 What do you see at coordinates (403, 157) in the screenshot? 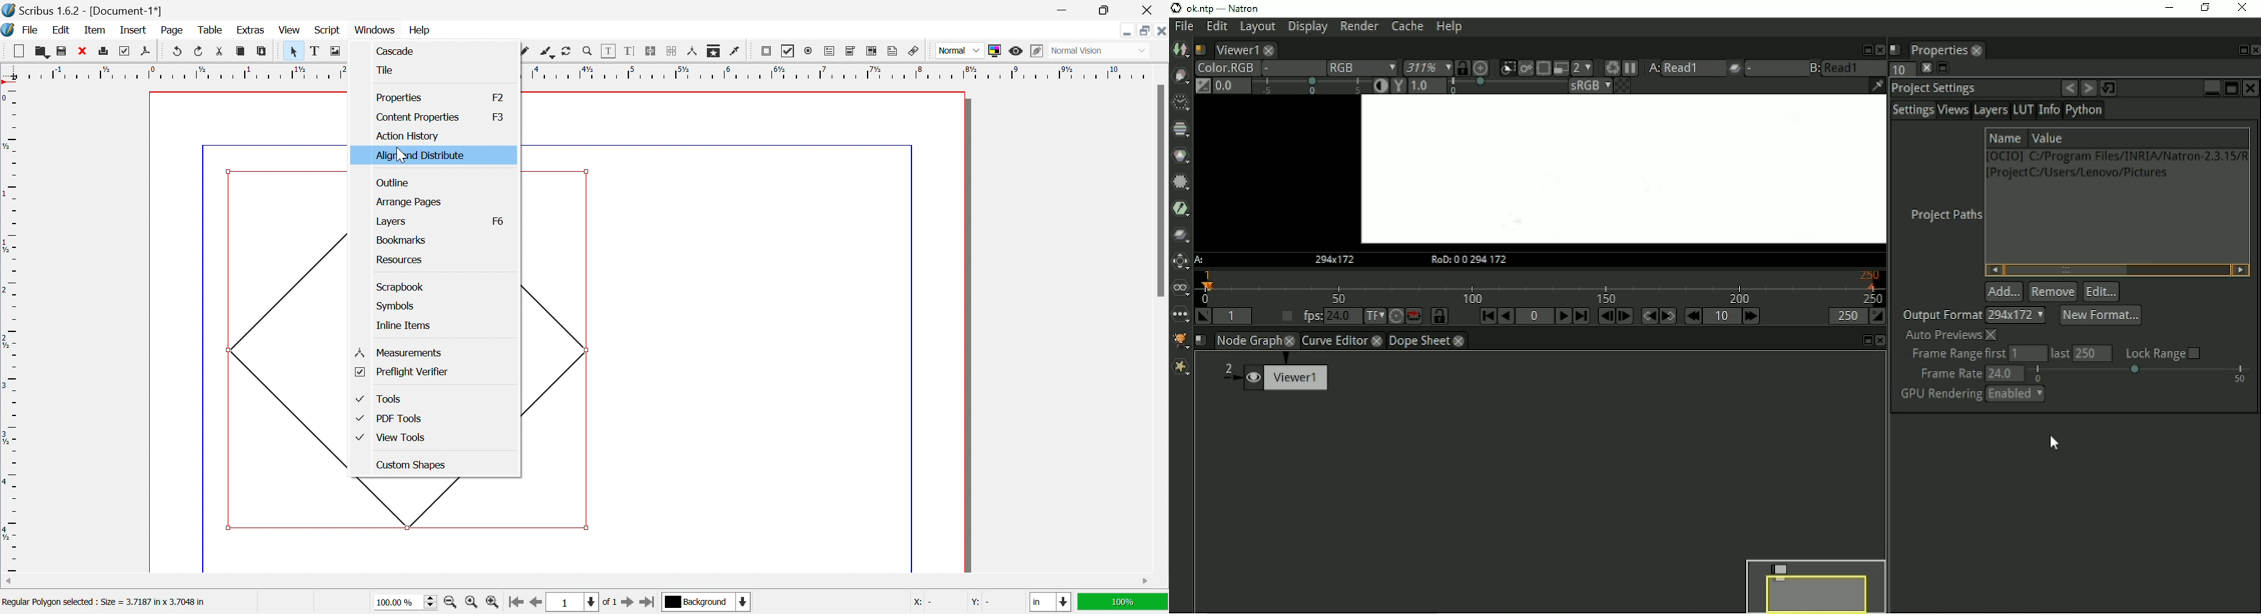
I see `Cursor` at bounding box center [403, 157].